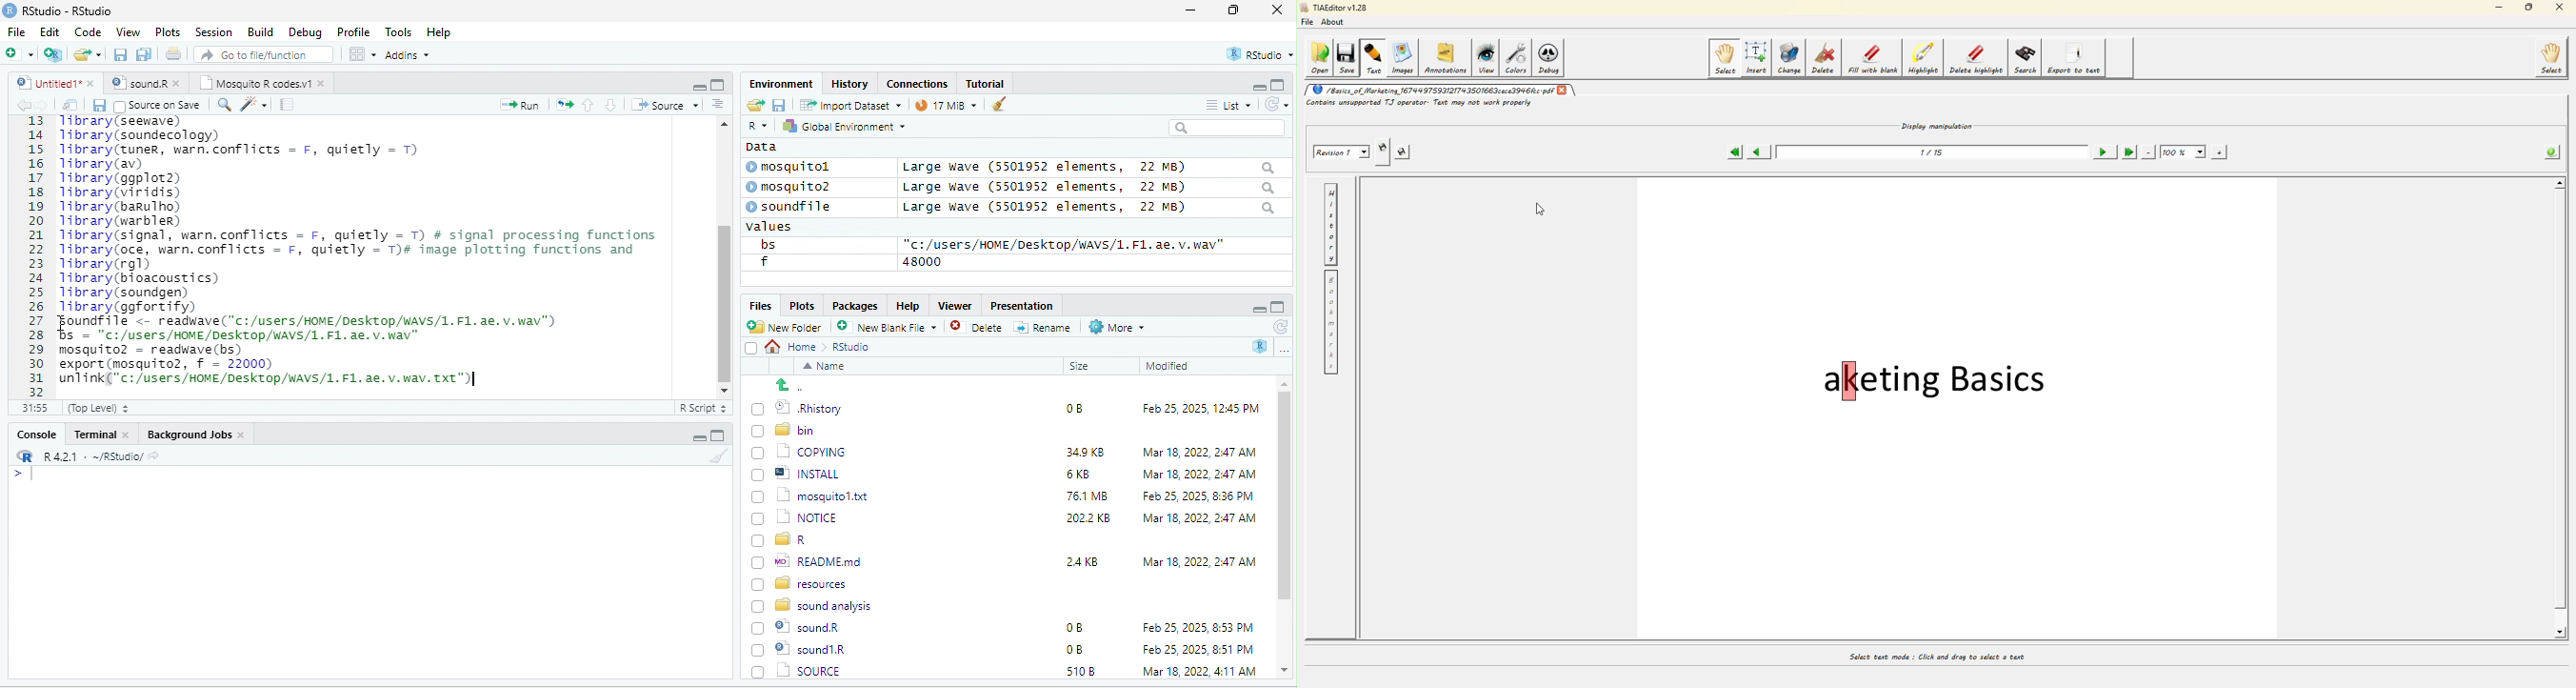 This screenshot has height=700, width=2576. Describe the element at coordinates (254, 104) in the screenshot. I see `sharpen` at that location.